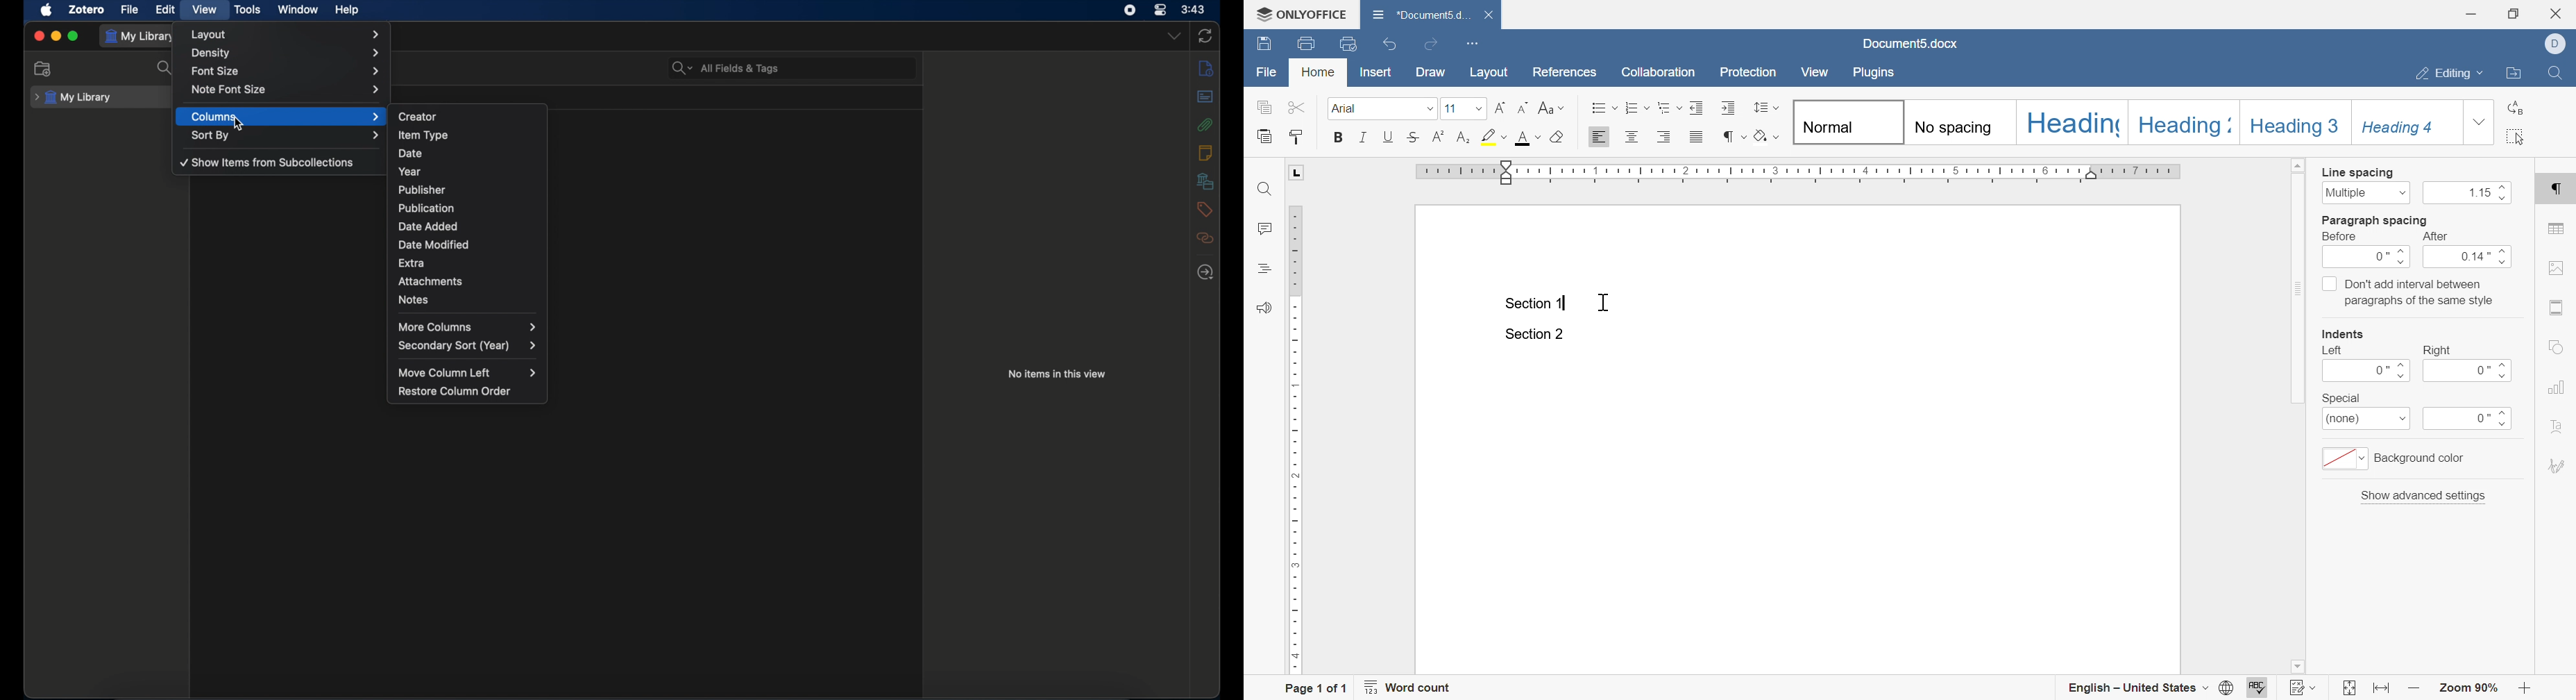  I want to click on change case, so click(1551, 107).